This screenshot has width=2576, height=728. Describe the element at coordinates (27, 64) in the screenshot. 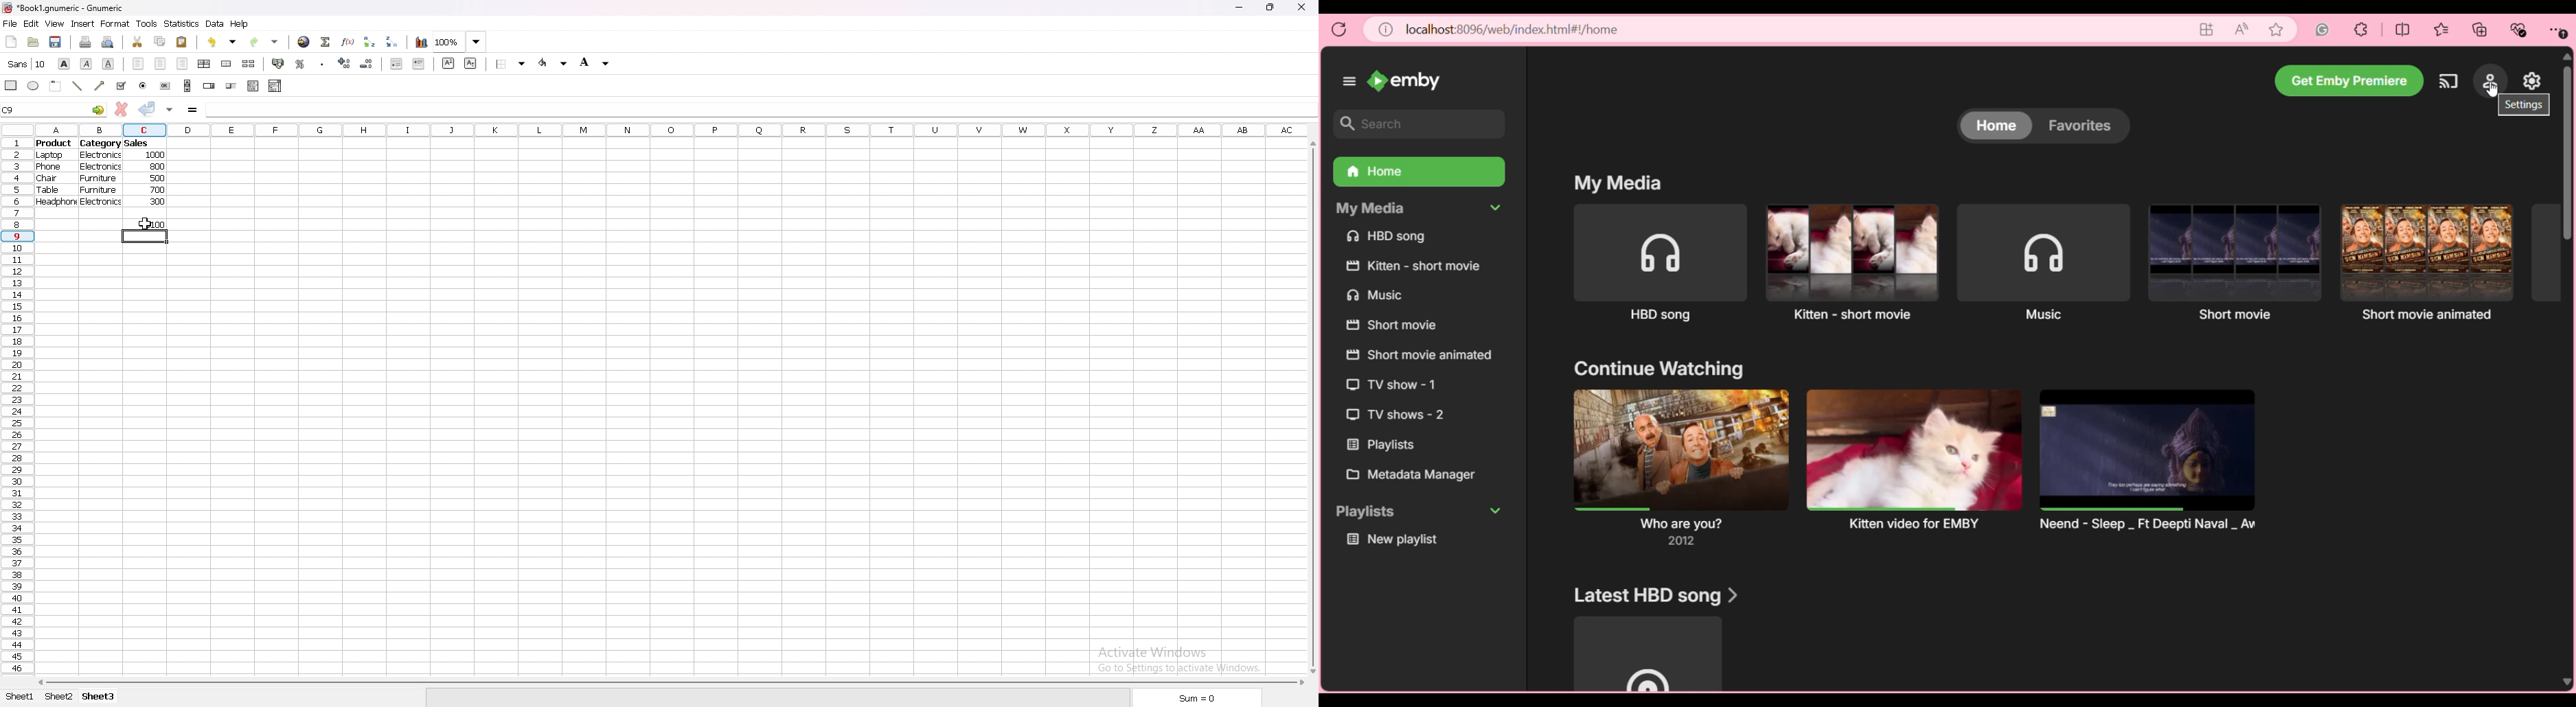

I see `font` at that location.